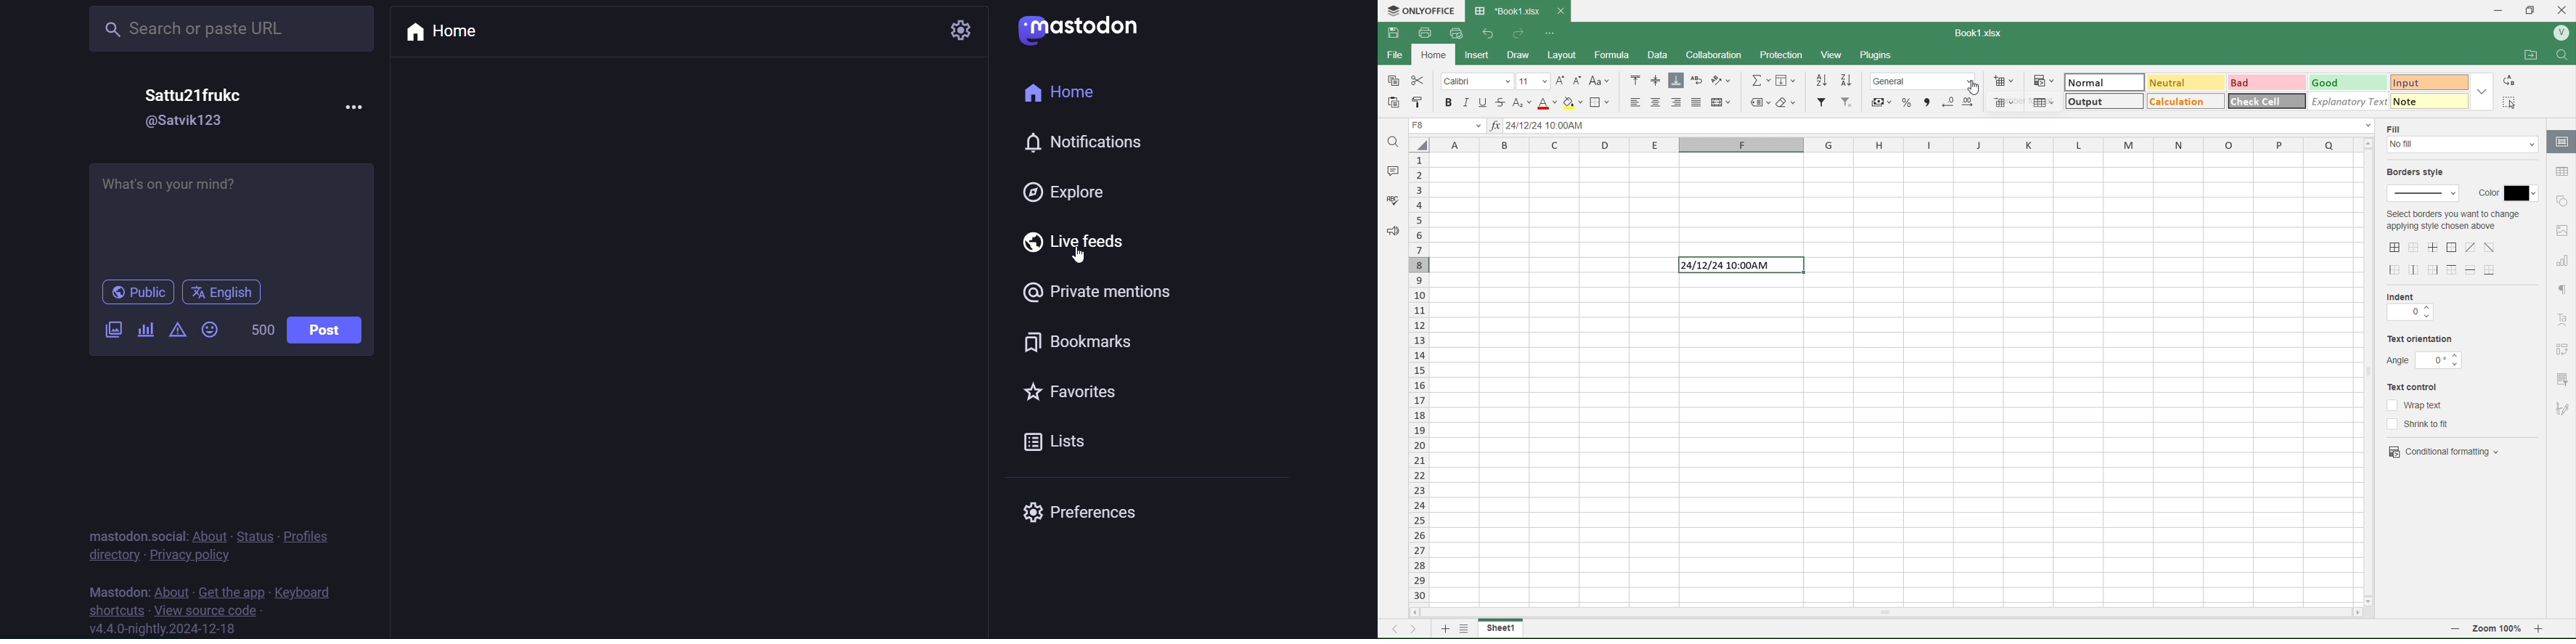 This screenshot has height=644, width=2576. What do you see at coordinates (1790, 81) in the screenshot?
I see `Fill` at bounding box center [1790, 81].